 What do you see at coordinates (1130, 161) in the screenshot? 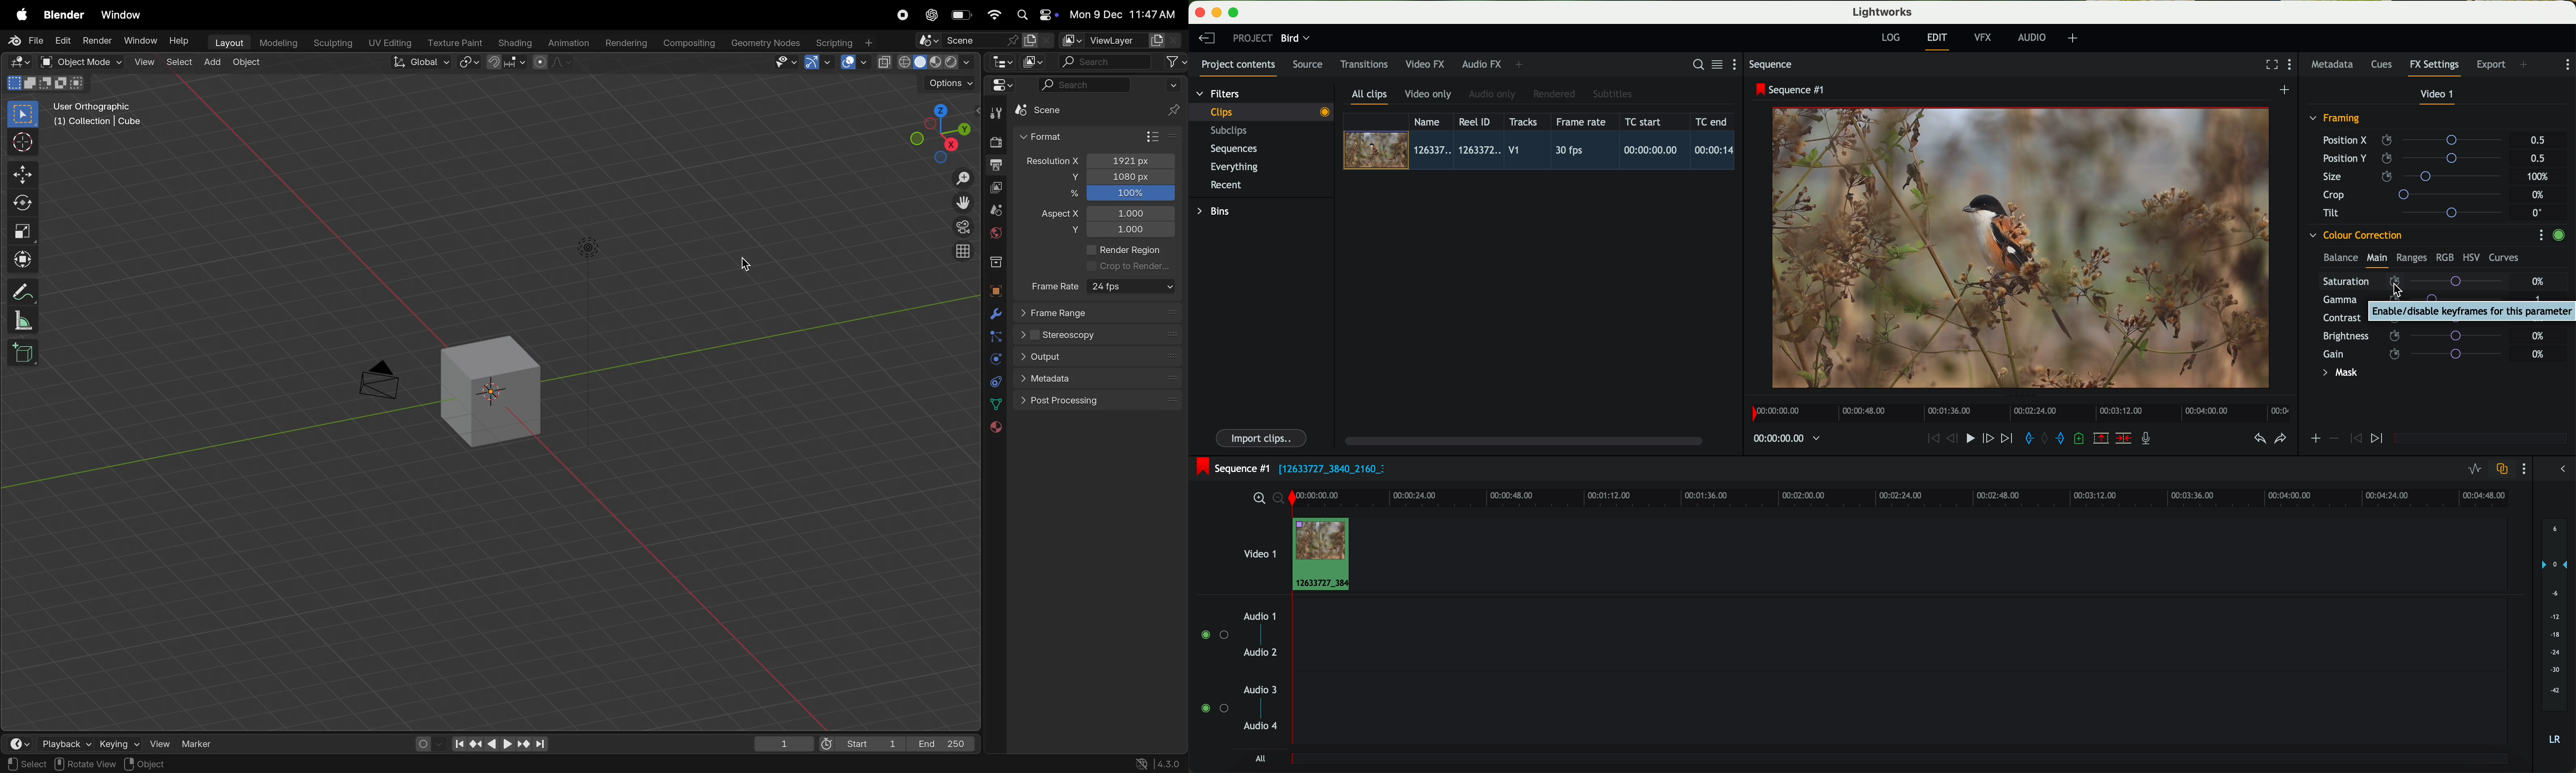
I see `!920 presets` at bounding box center [1130, 161].